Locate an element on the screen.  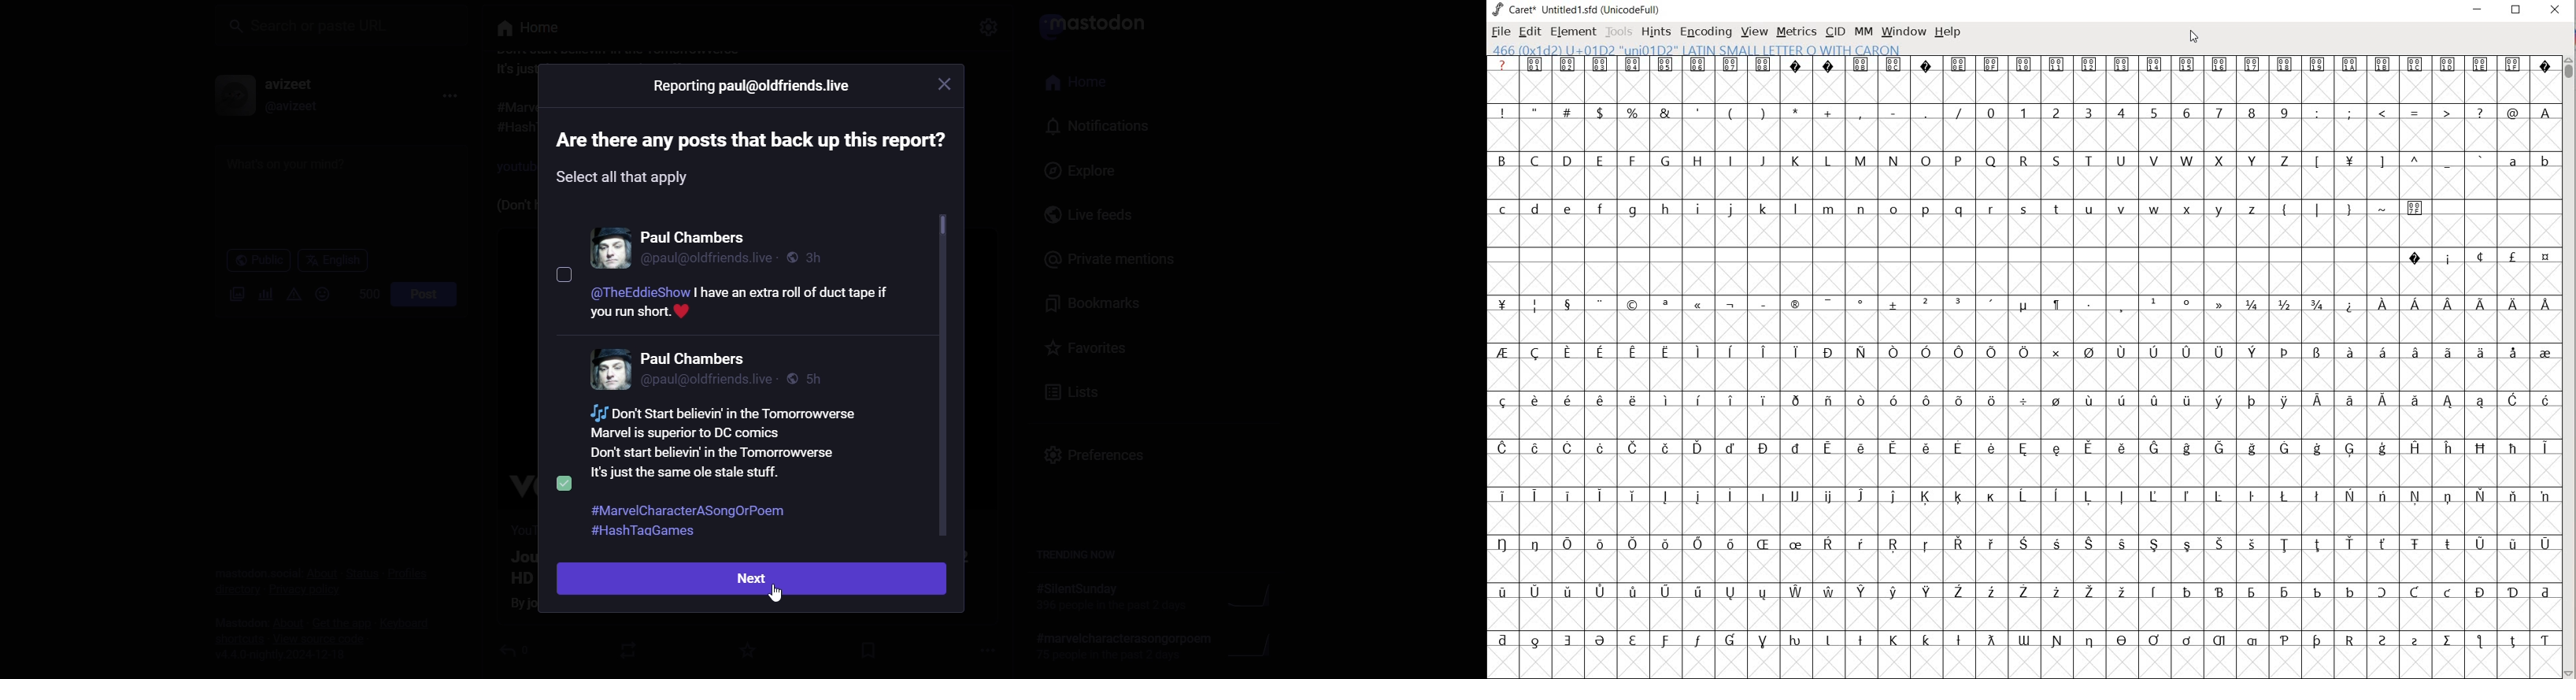
explore is located at coordinates (1077, 171).